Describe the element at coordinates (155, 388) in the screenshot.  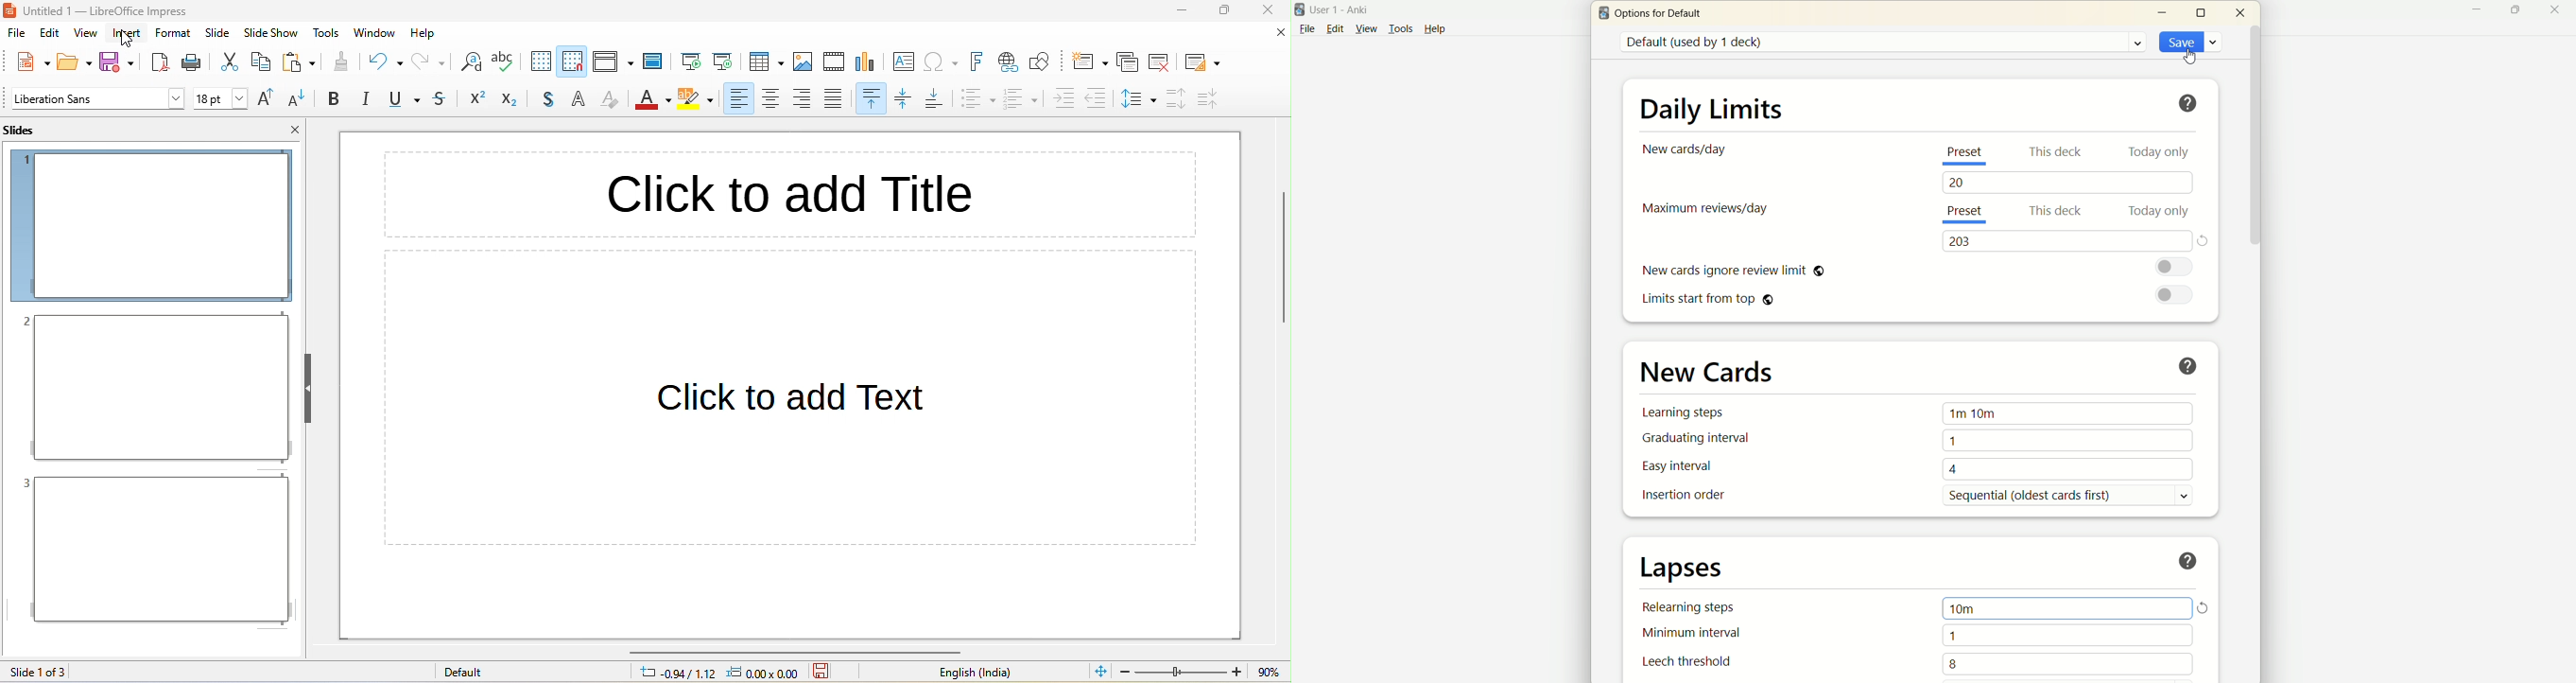
I see `slide 2` at that location.